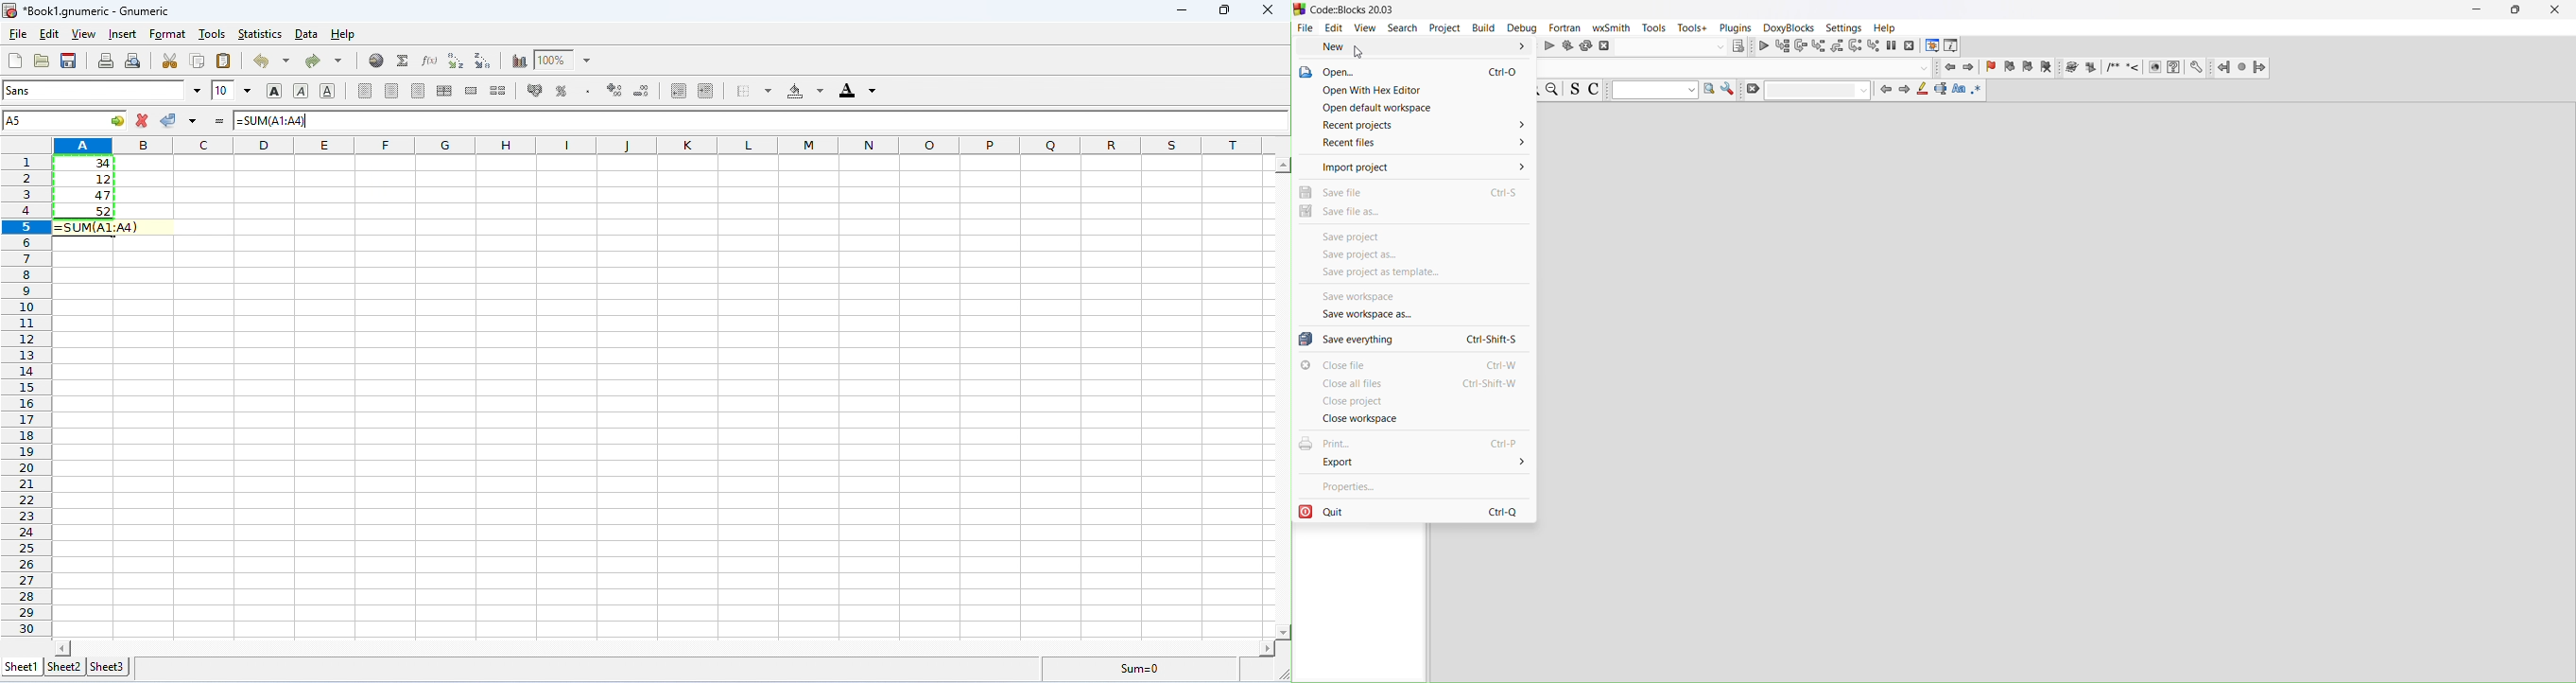 The width and height of the screenshot is (2576, 700). I want to click on Insert comment block, so click(2113, 68).